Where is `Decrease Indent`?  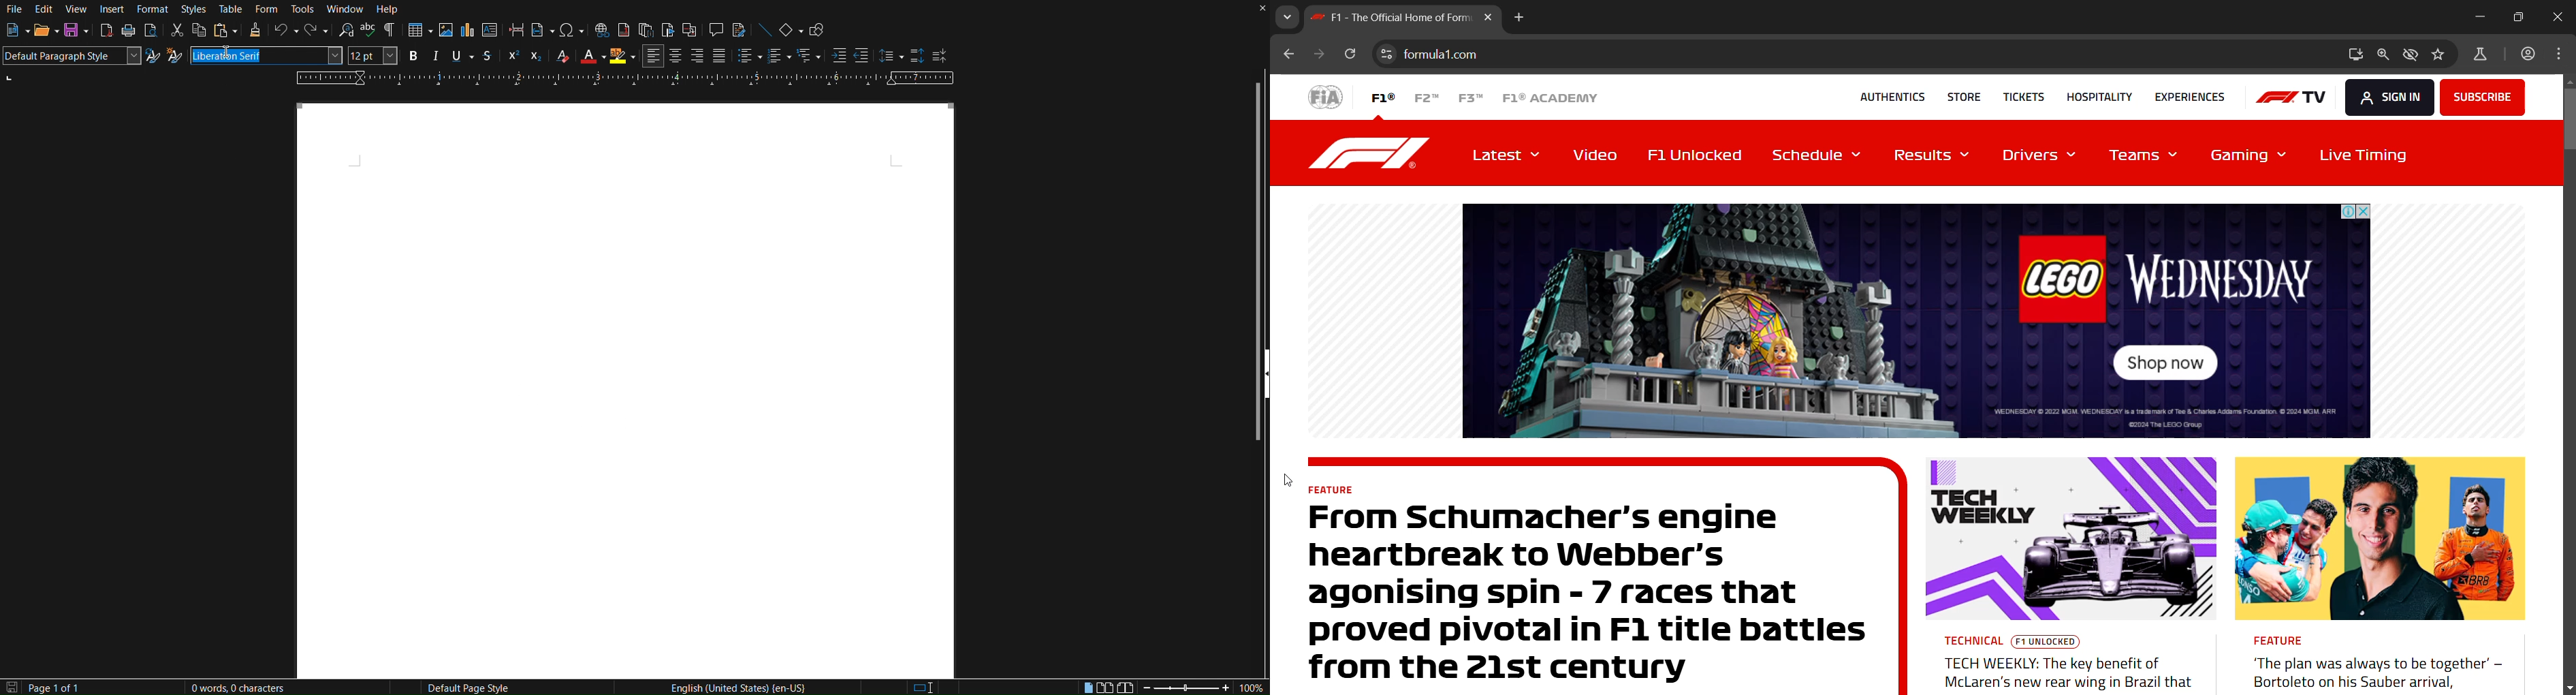 Decrease Indent is located at coordinates (863, 56).